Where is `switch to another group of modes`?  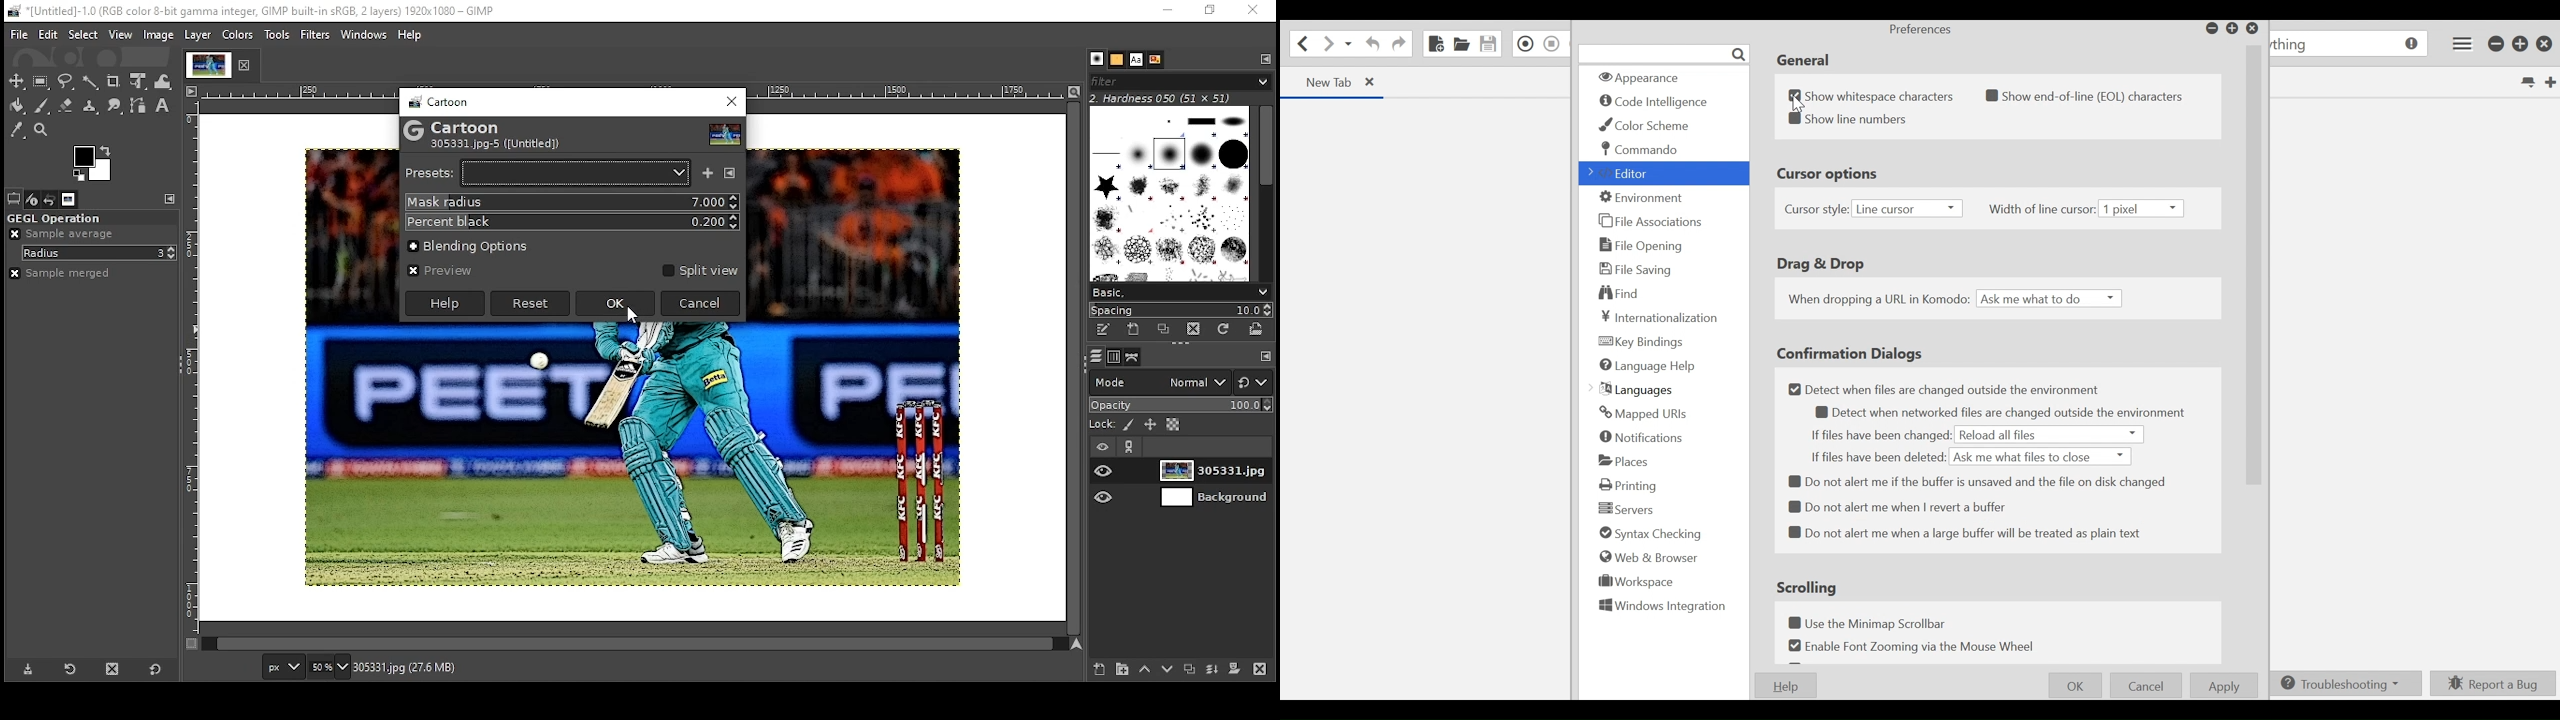 switch to another group of modes is located at coordinates (1255, 382).